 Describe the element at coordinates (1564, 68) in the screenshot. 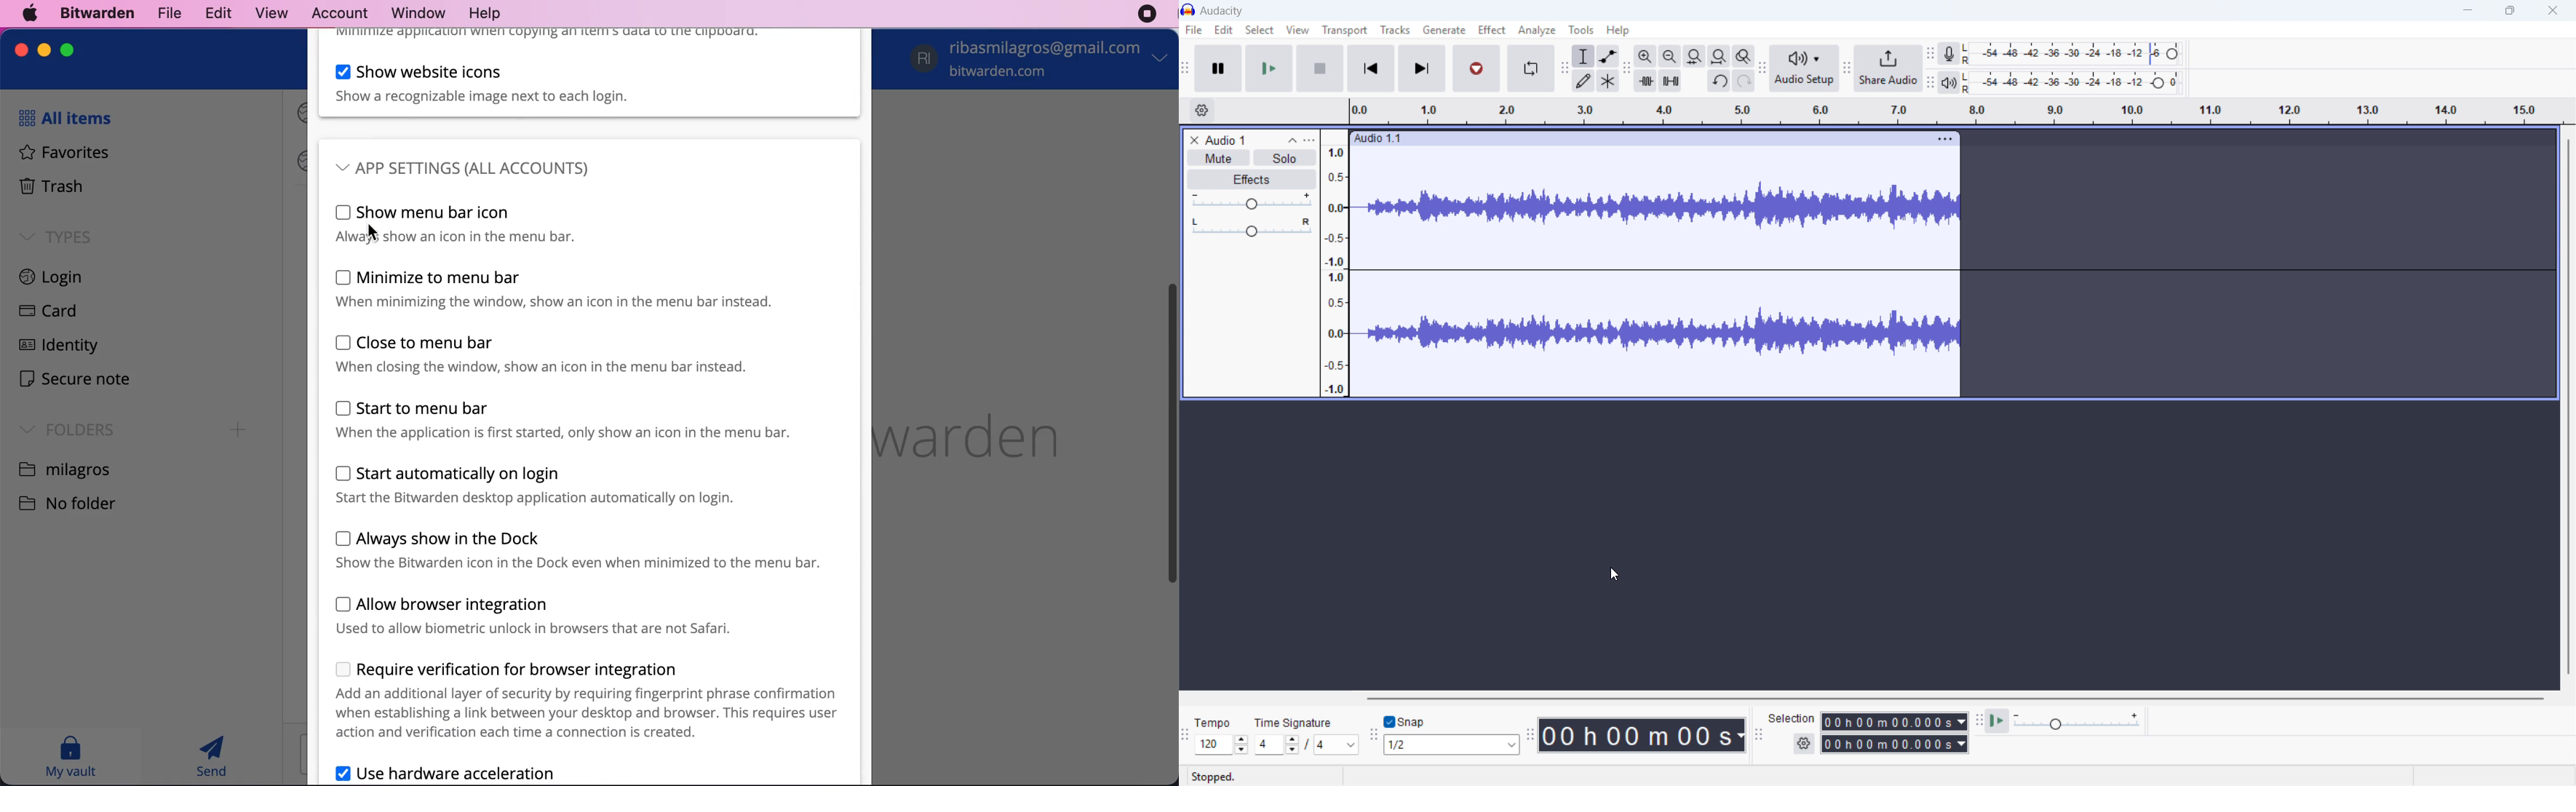

I see `Tools toolbar ` at that location.